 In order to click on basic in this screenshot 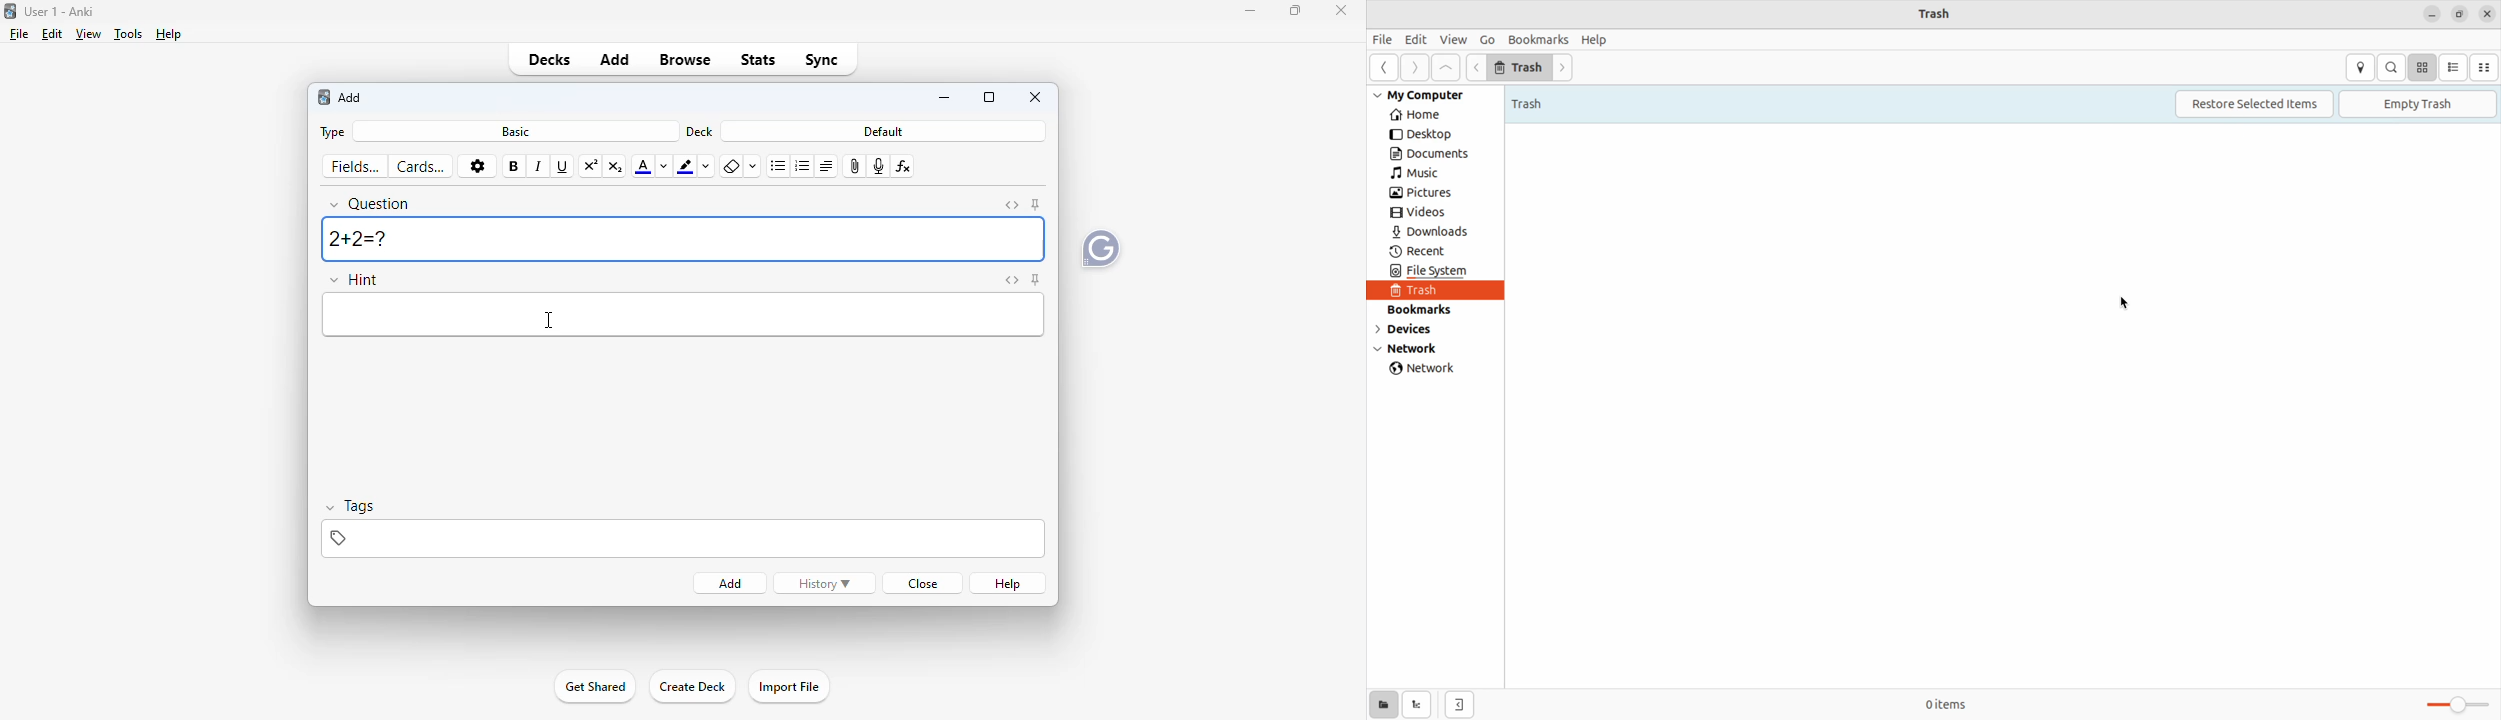, I will do `click(516, 132)`.